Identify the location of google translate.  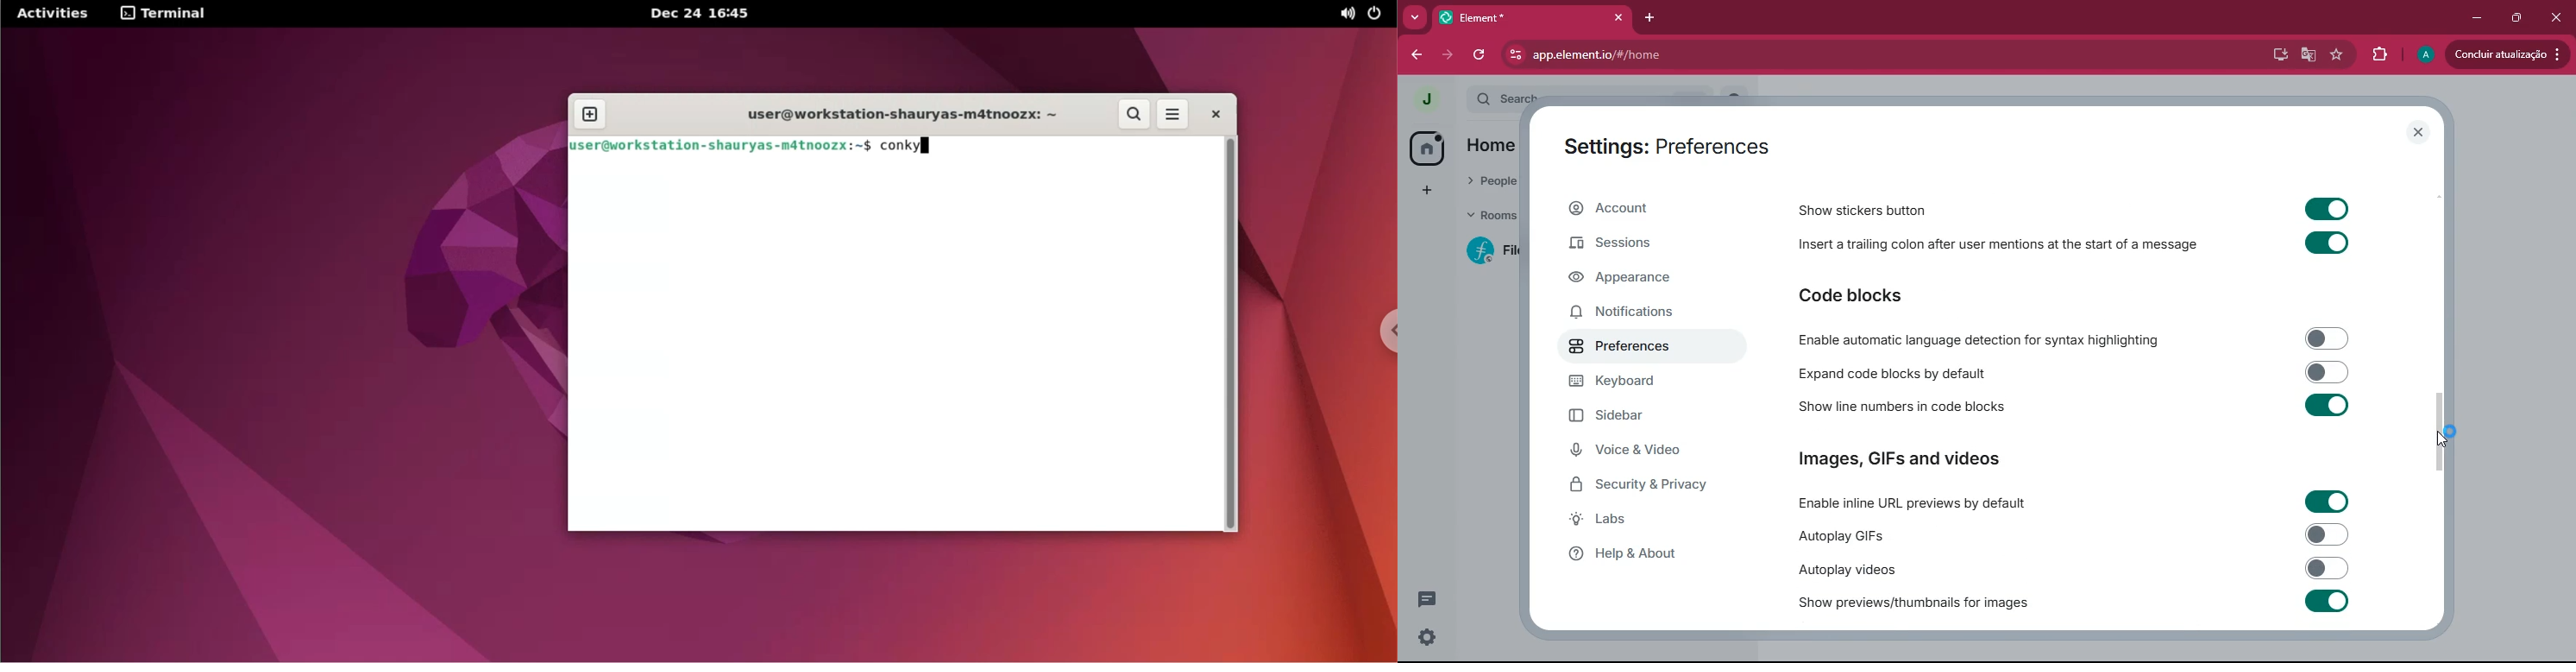
(2307, 54).